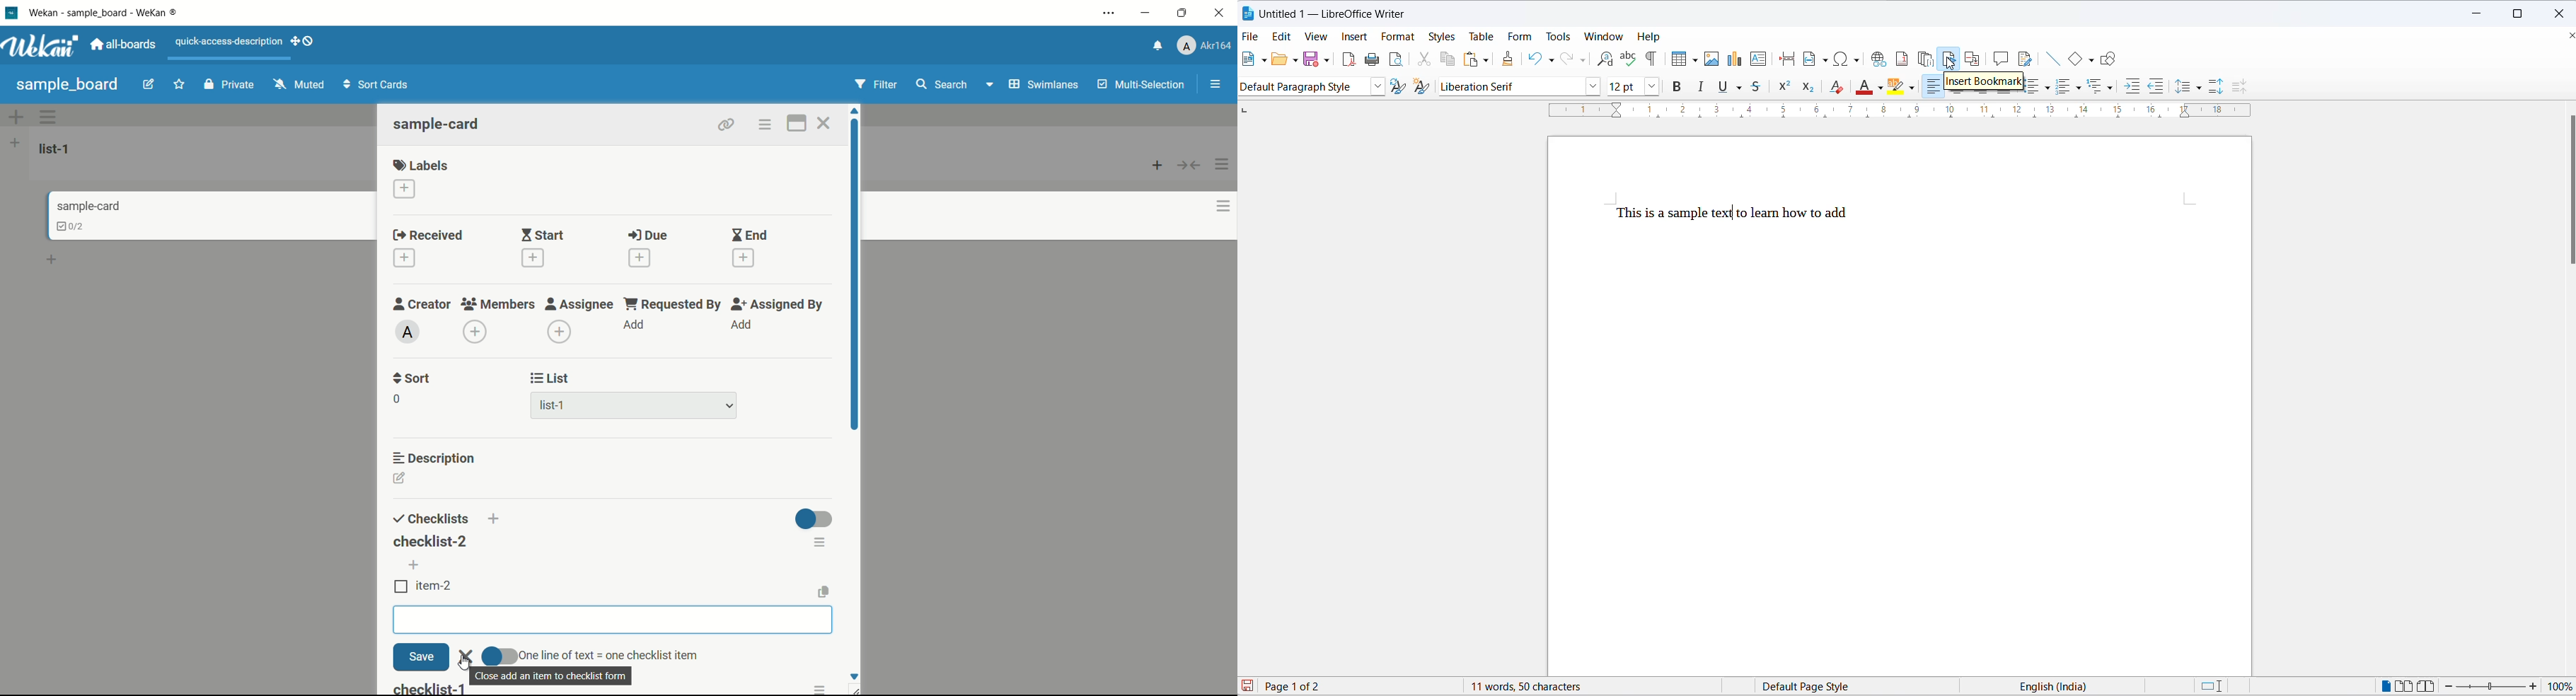 The image size is (2576, 700). What do you see at coordinates (2427, 685) in the screenshot?
I see `book view` at bounding box center [2427, 685].